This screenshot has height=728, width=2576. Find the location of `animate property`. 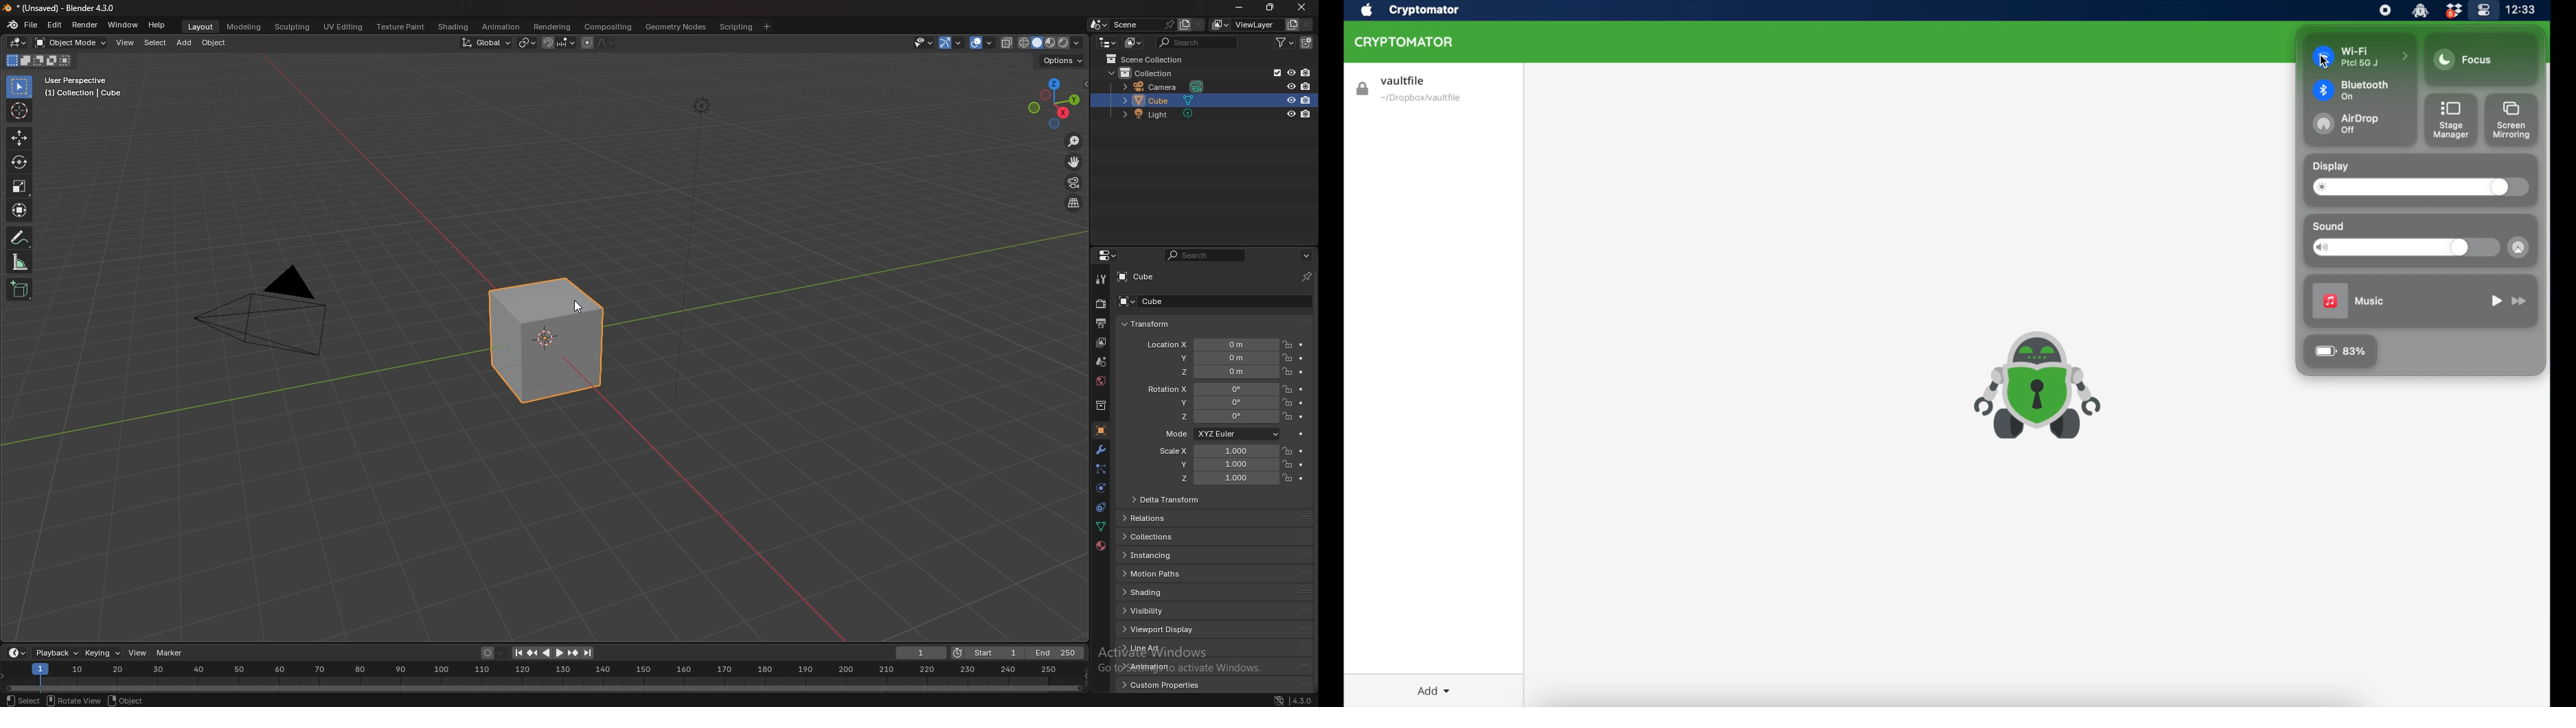

animate property is located at coordinates (1301, 451).